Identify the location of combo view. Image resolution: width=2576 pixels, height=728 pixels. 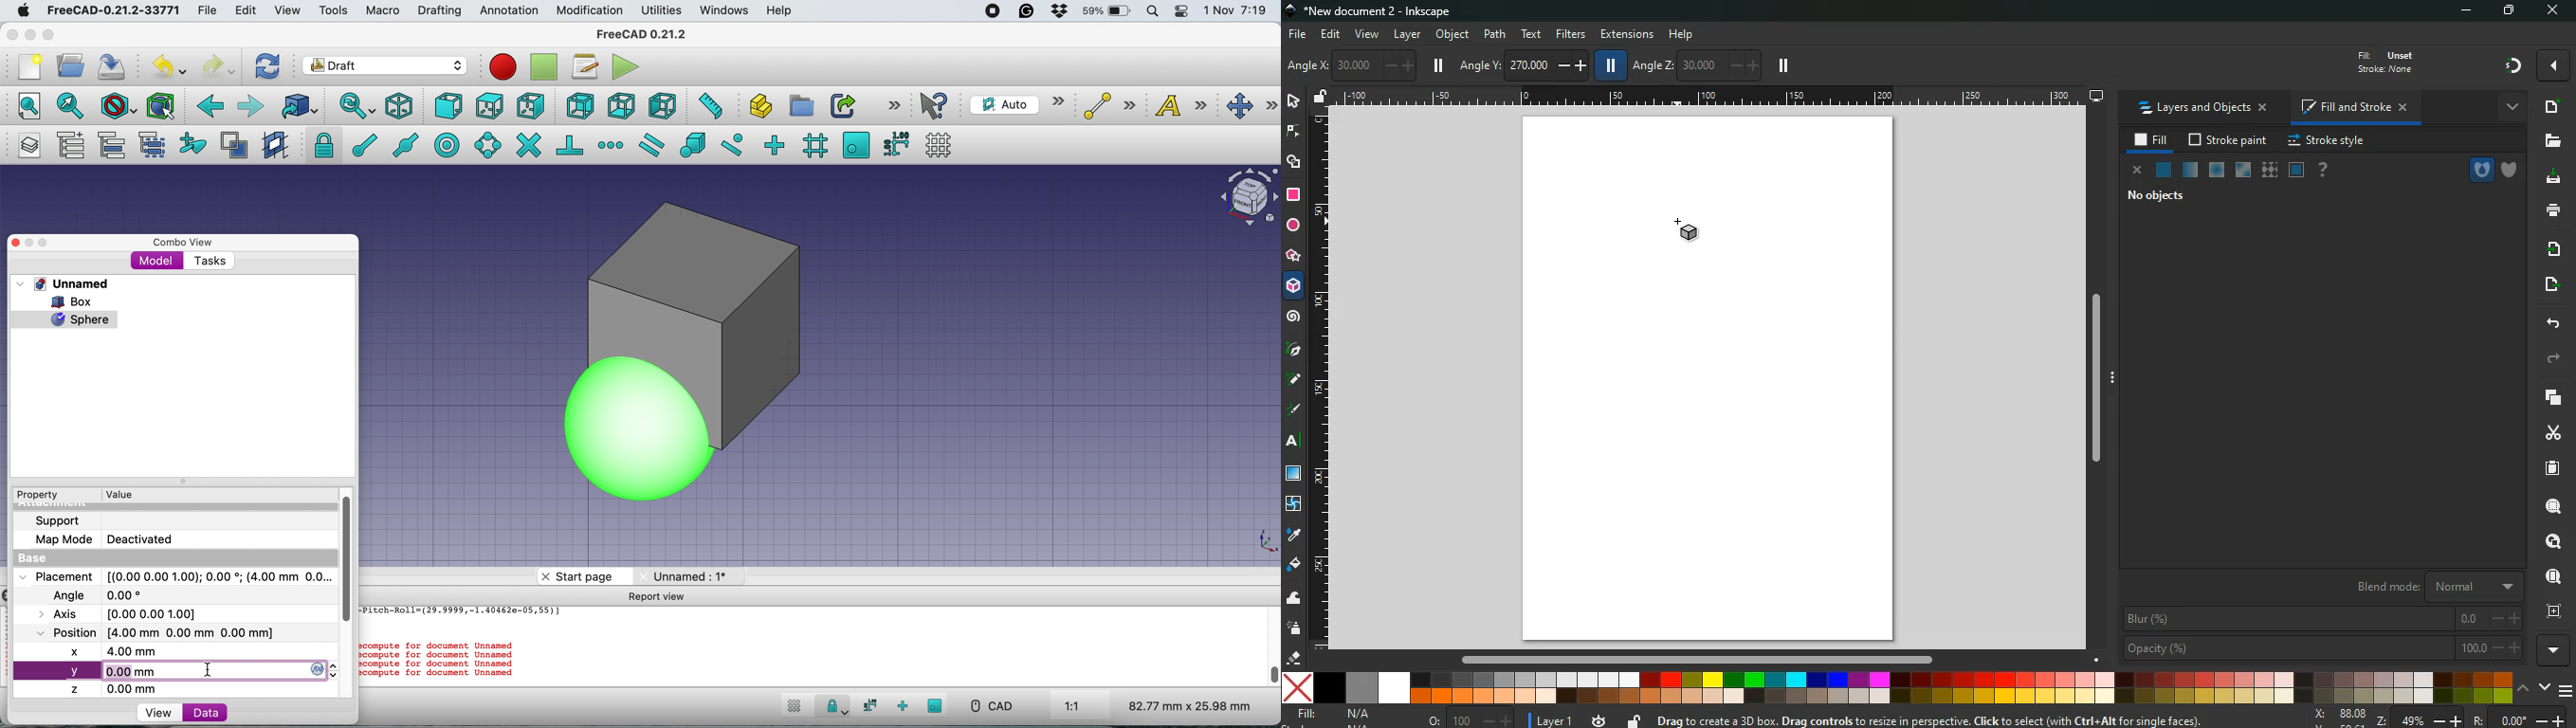
(183, 243).